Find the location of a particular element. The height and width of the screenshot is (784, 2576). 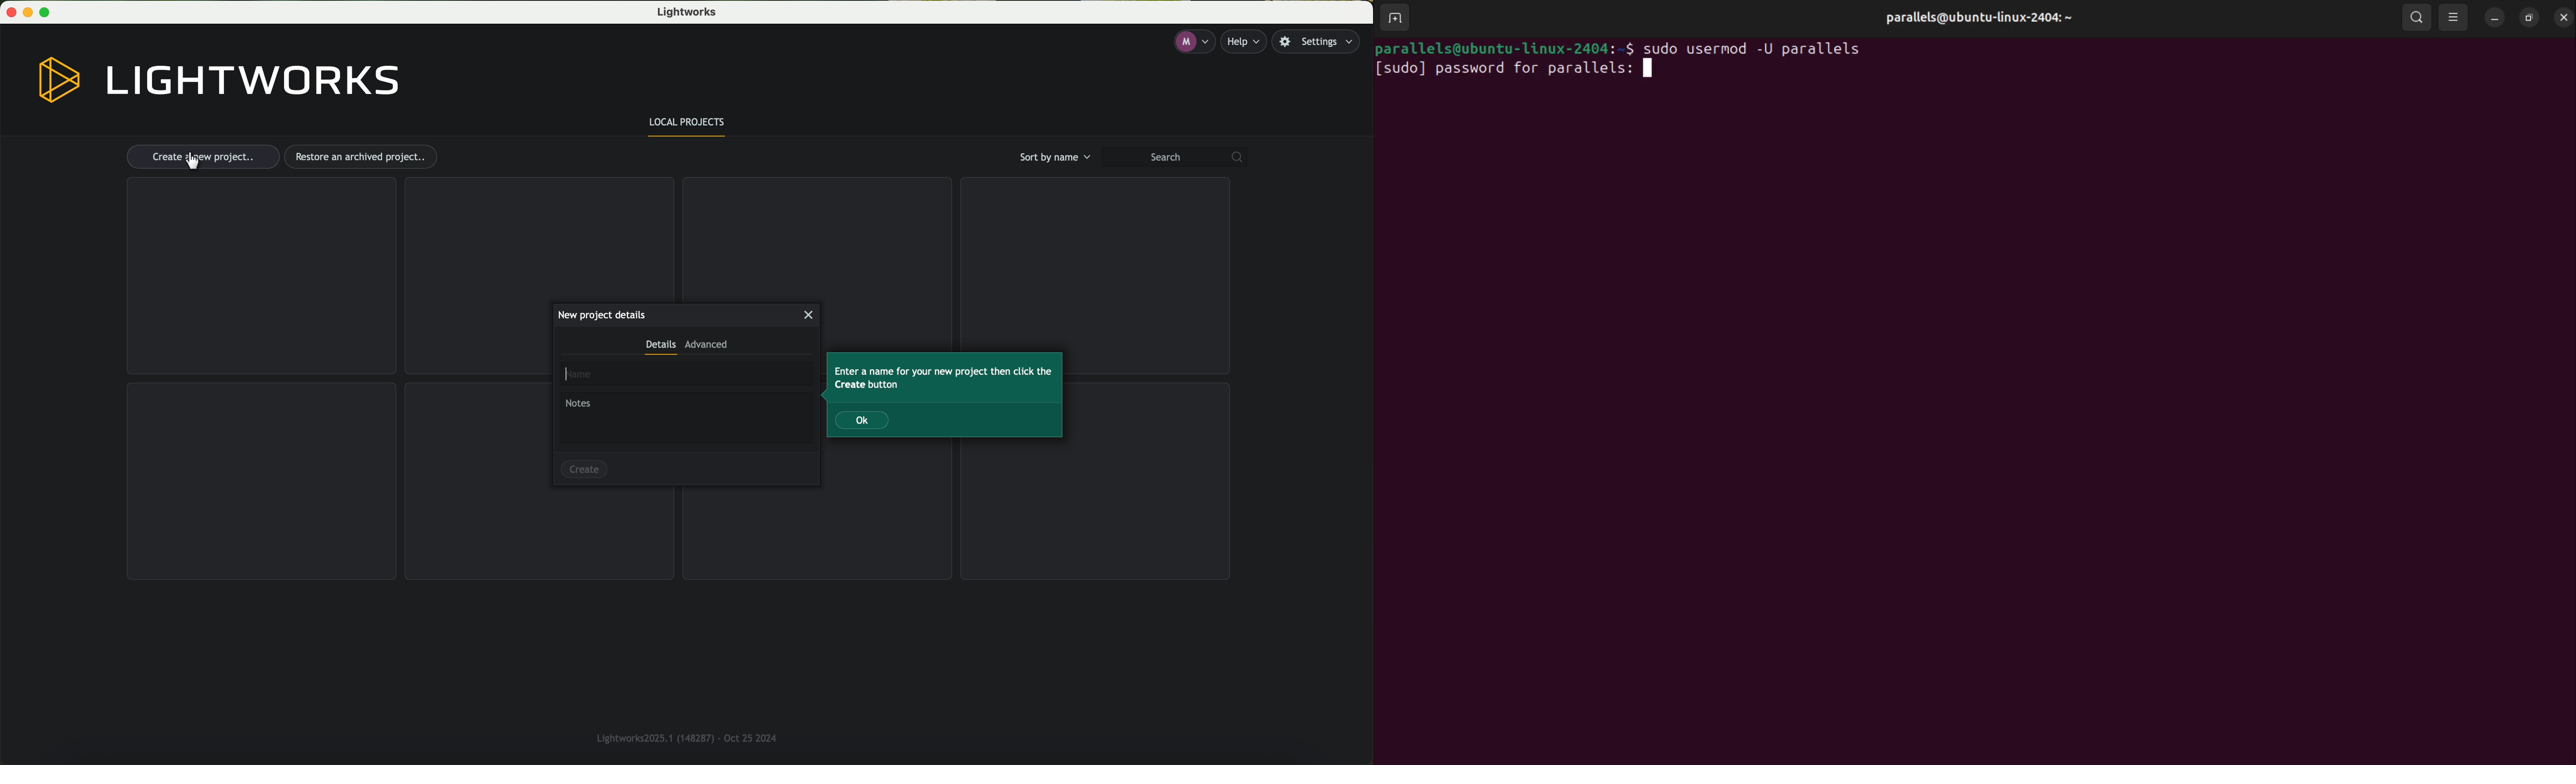

local projects is located at coordinates (688, 125).